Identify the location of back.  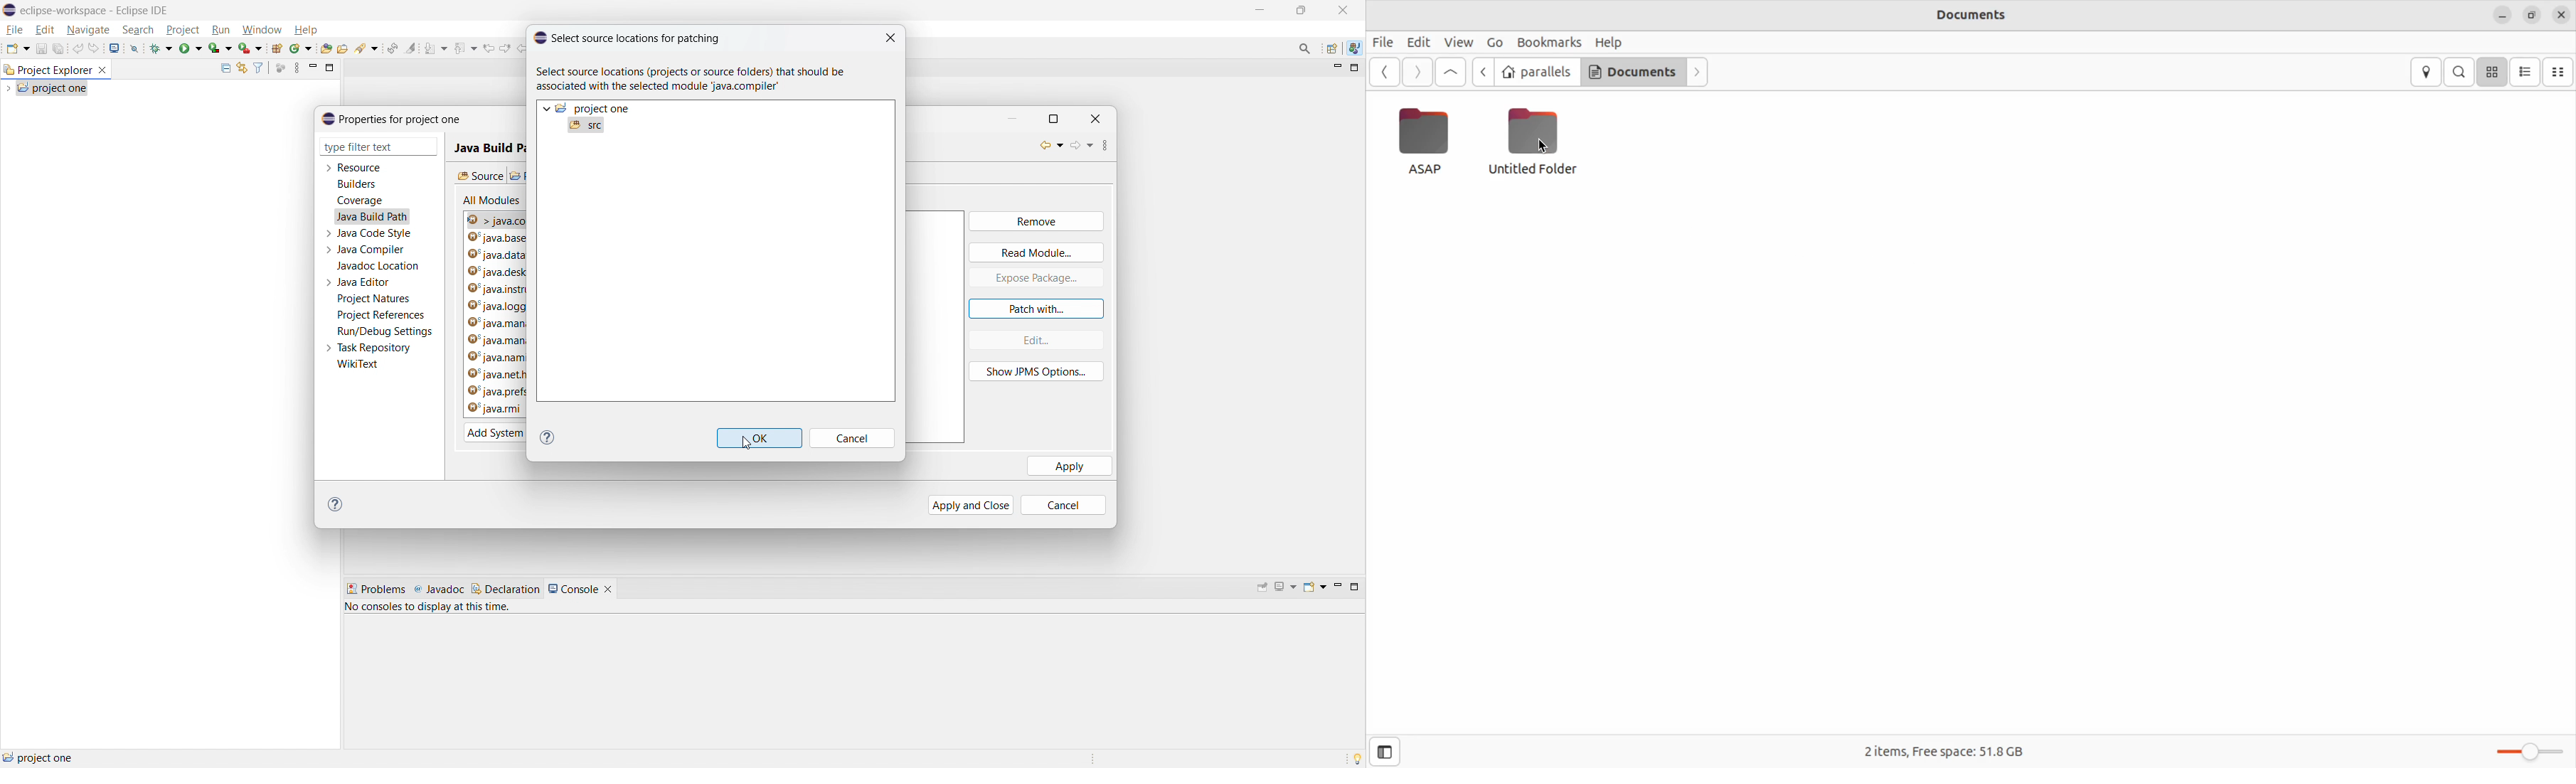
(1486, 73).